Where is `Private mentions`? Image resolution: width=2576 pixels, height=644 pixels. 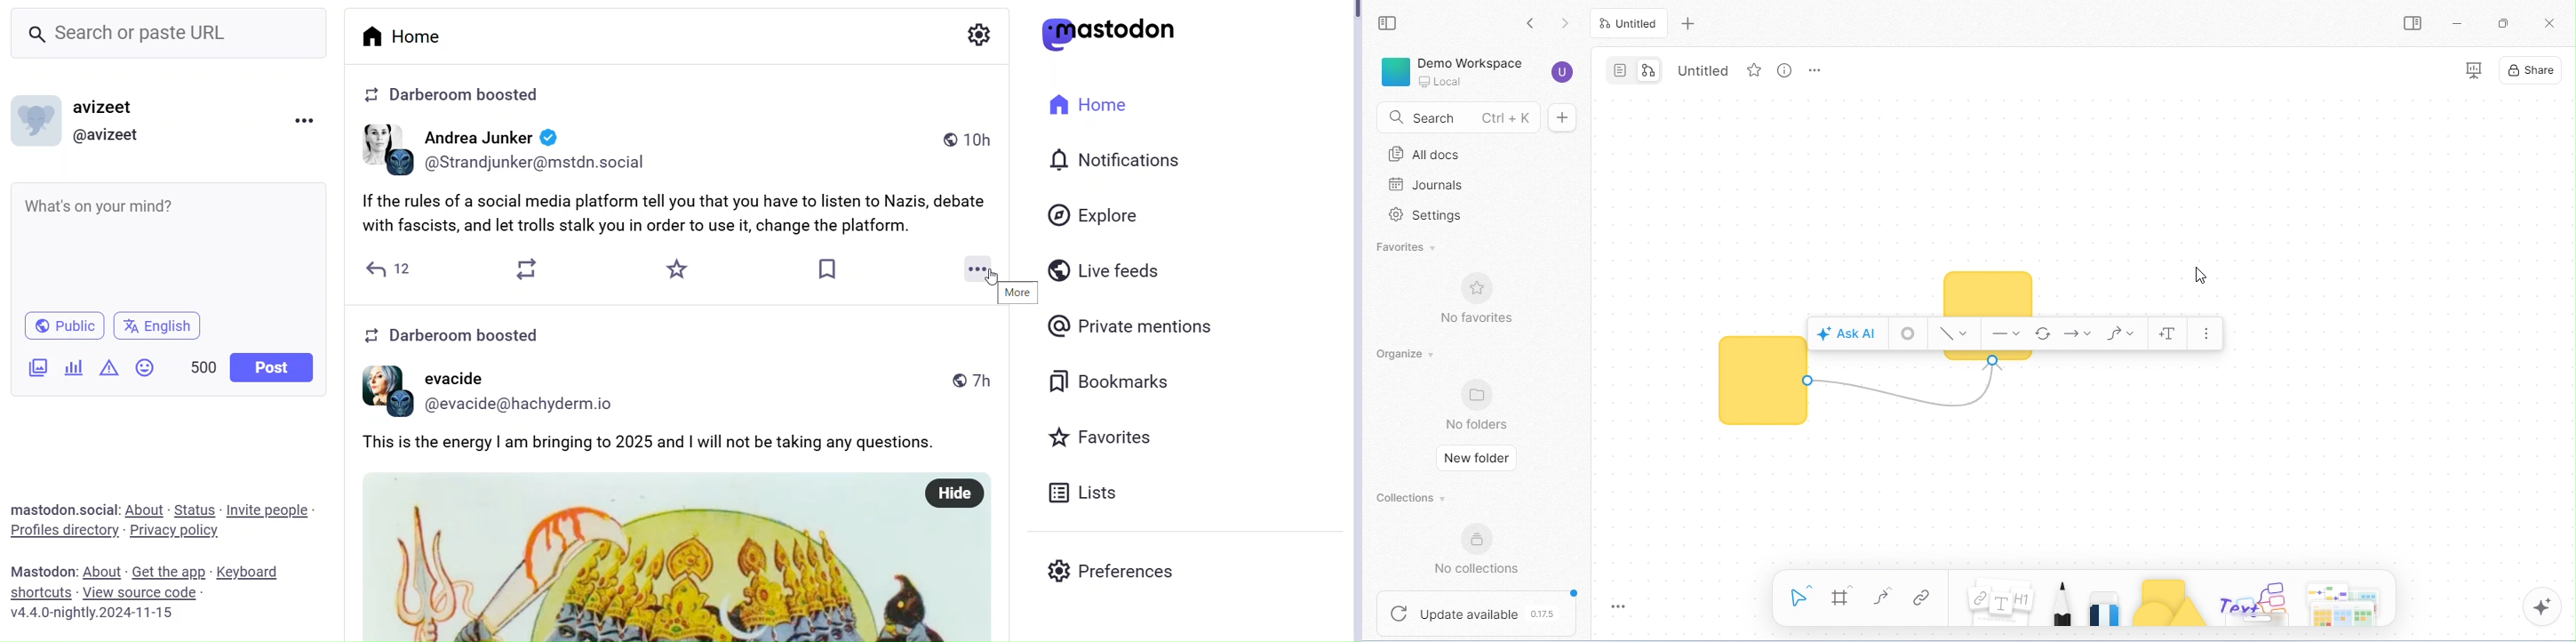 Private mentions is located at coordinates (1131, 325).